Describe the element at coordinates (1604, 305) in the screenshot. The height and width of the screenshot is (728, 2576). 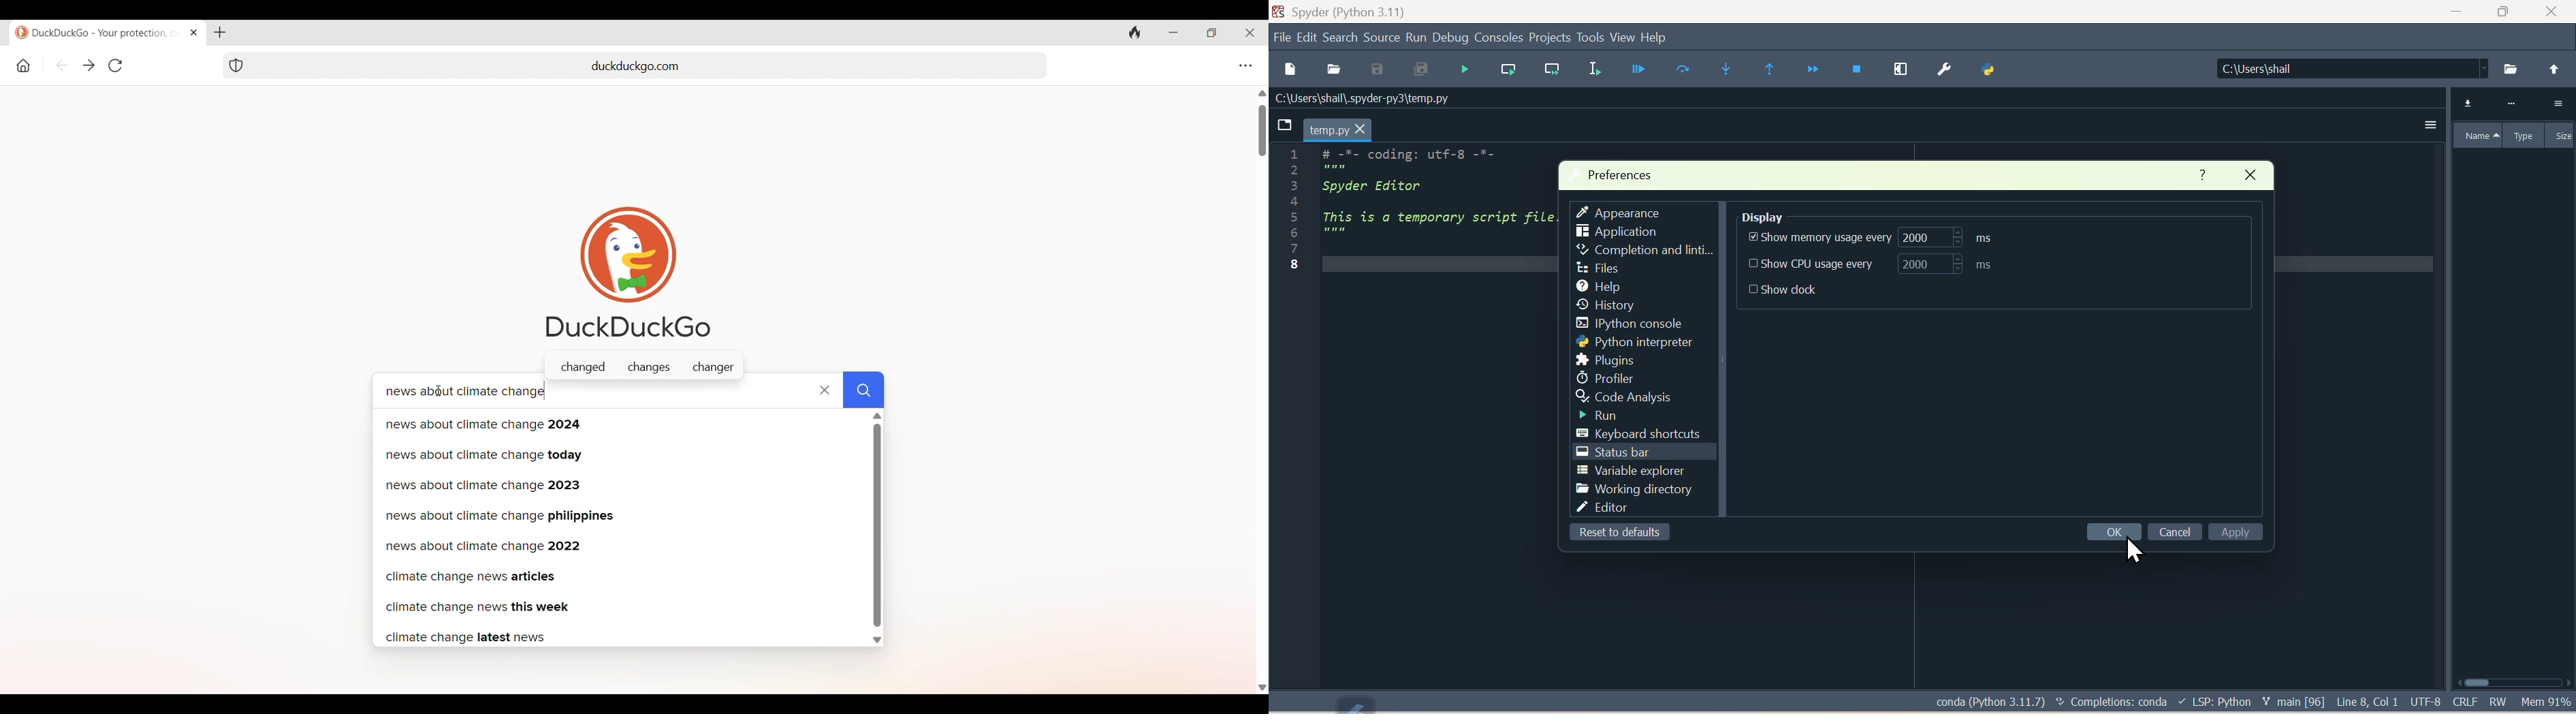
I see `history` at that location.